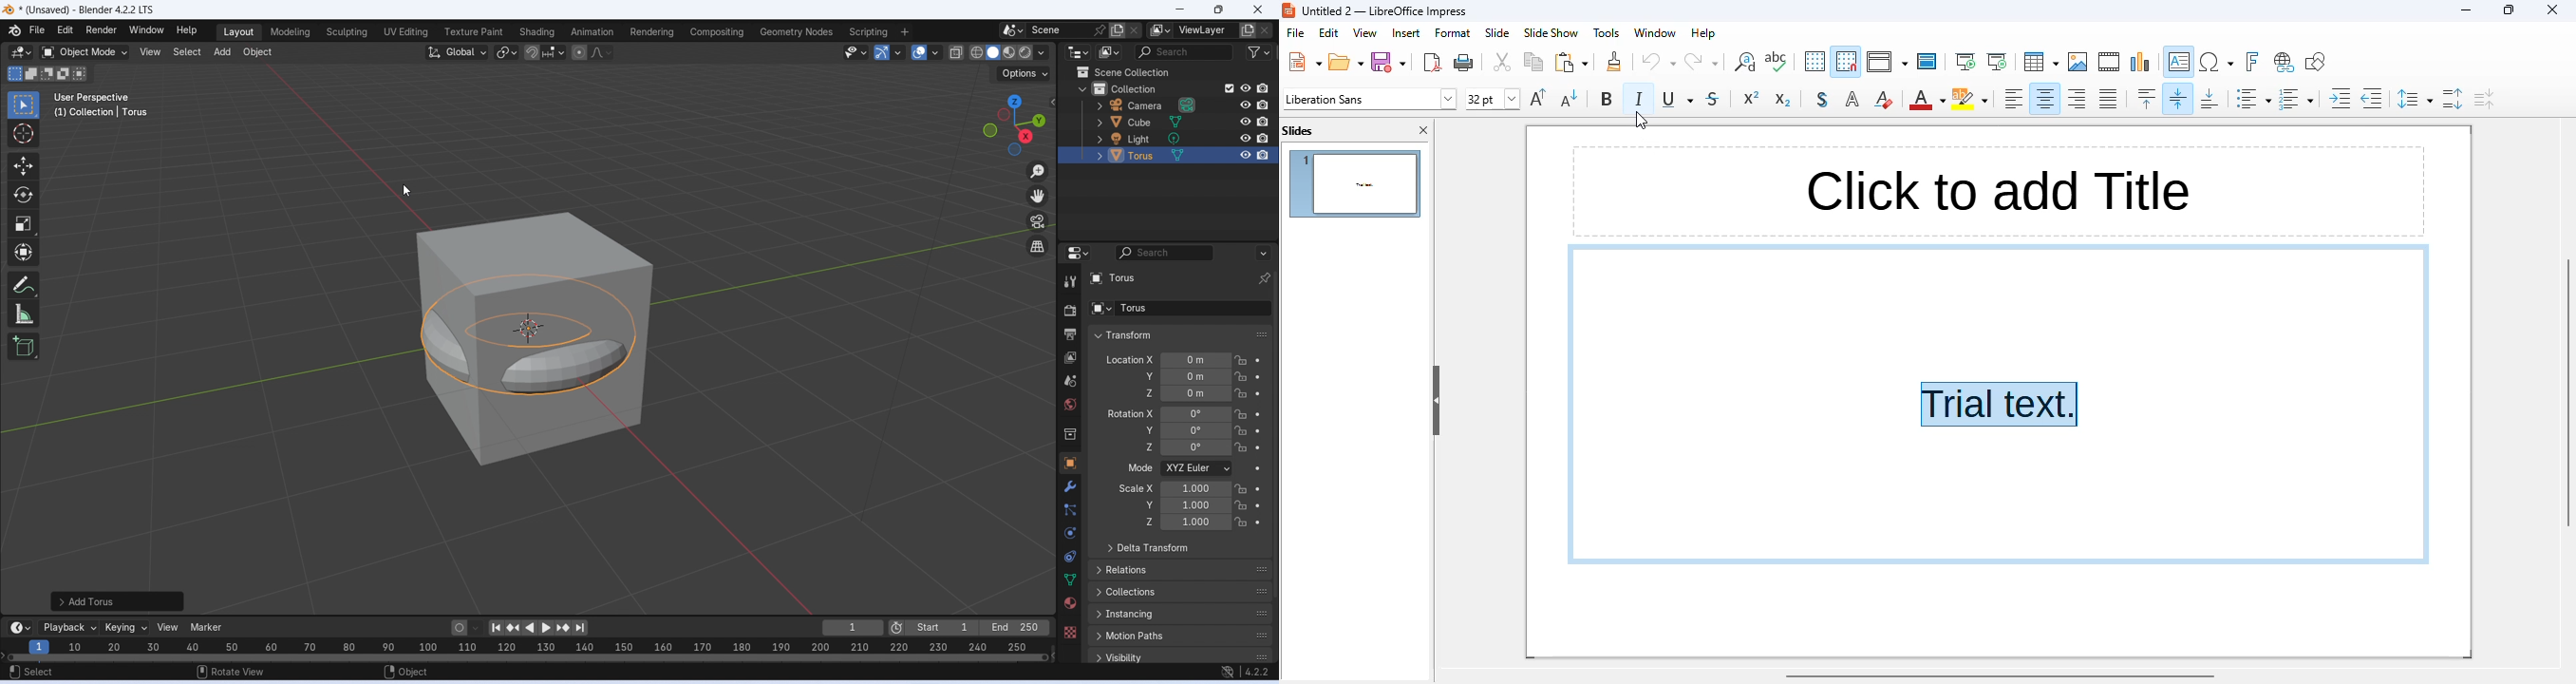 The height and width of the screenshot is (700, 2576). I want to click on close pane, so click(1423, 130).